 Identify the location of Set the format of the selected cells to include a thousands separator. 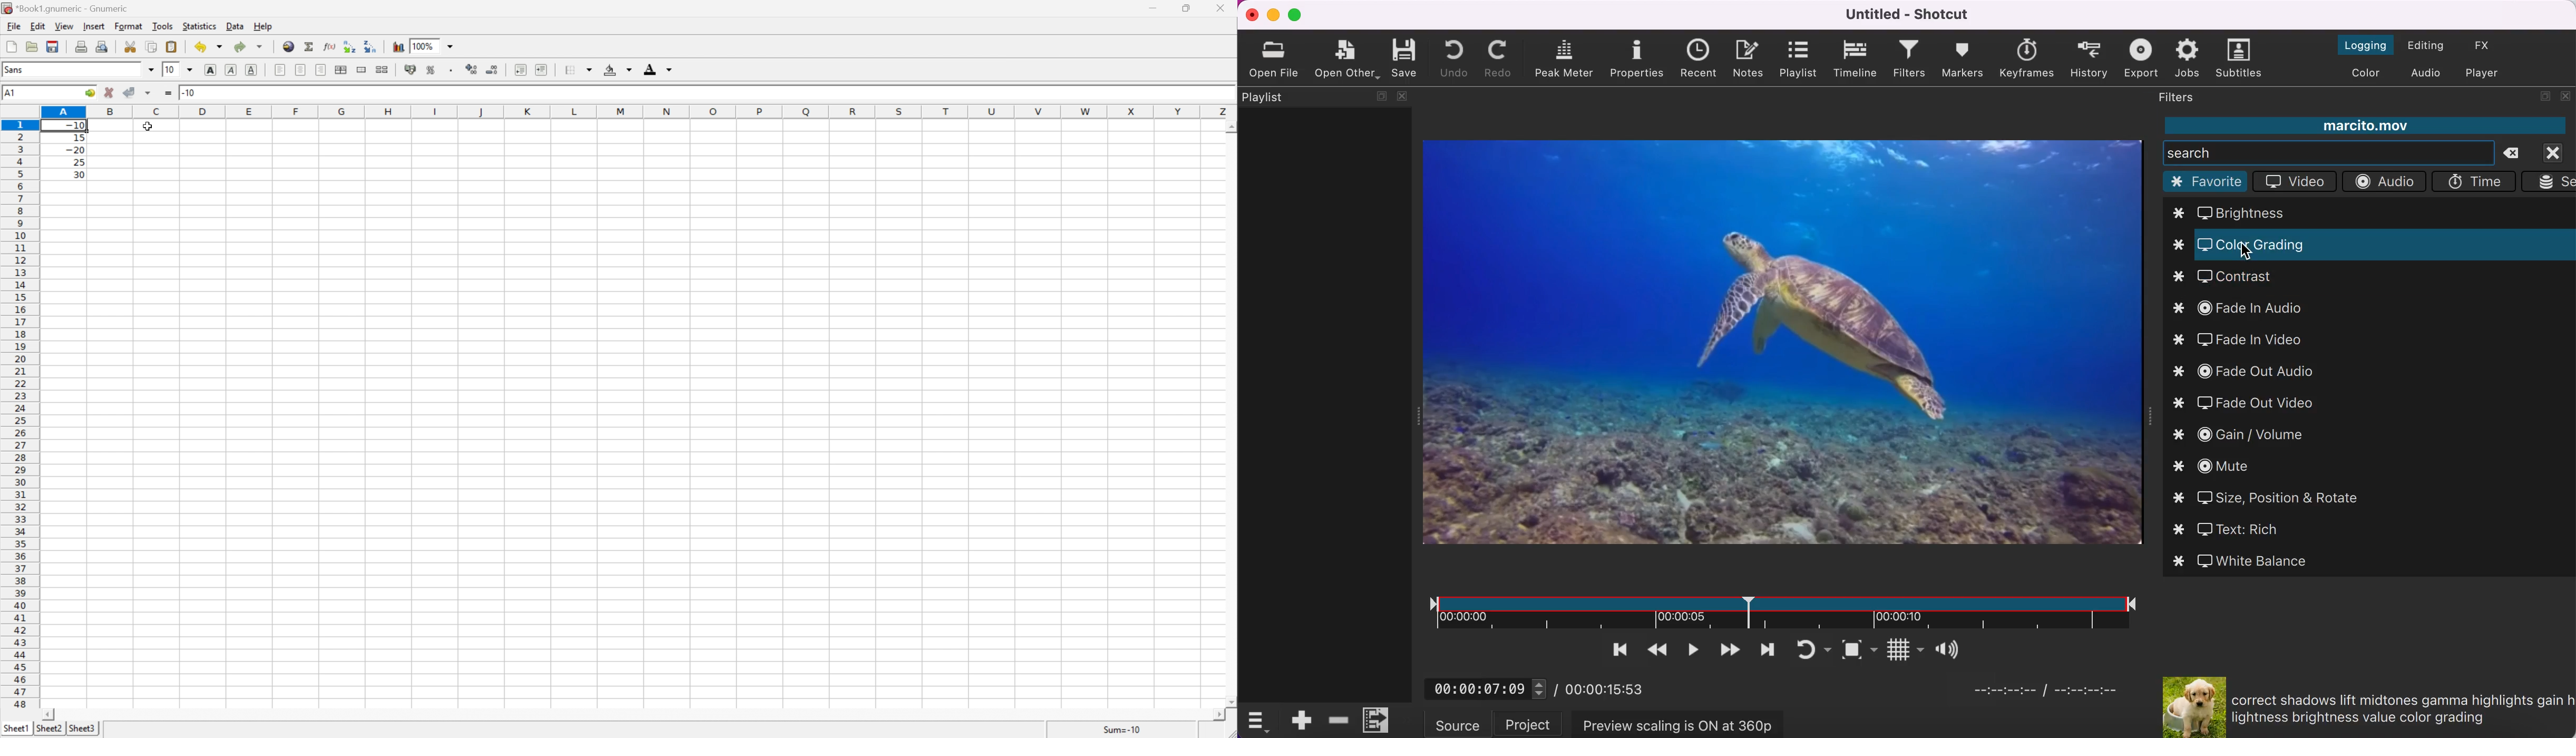
(455, 72).